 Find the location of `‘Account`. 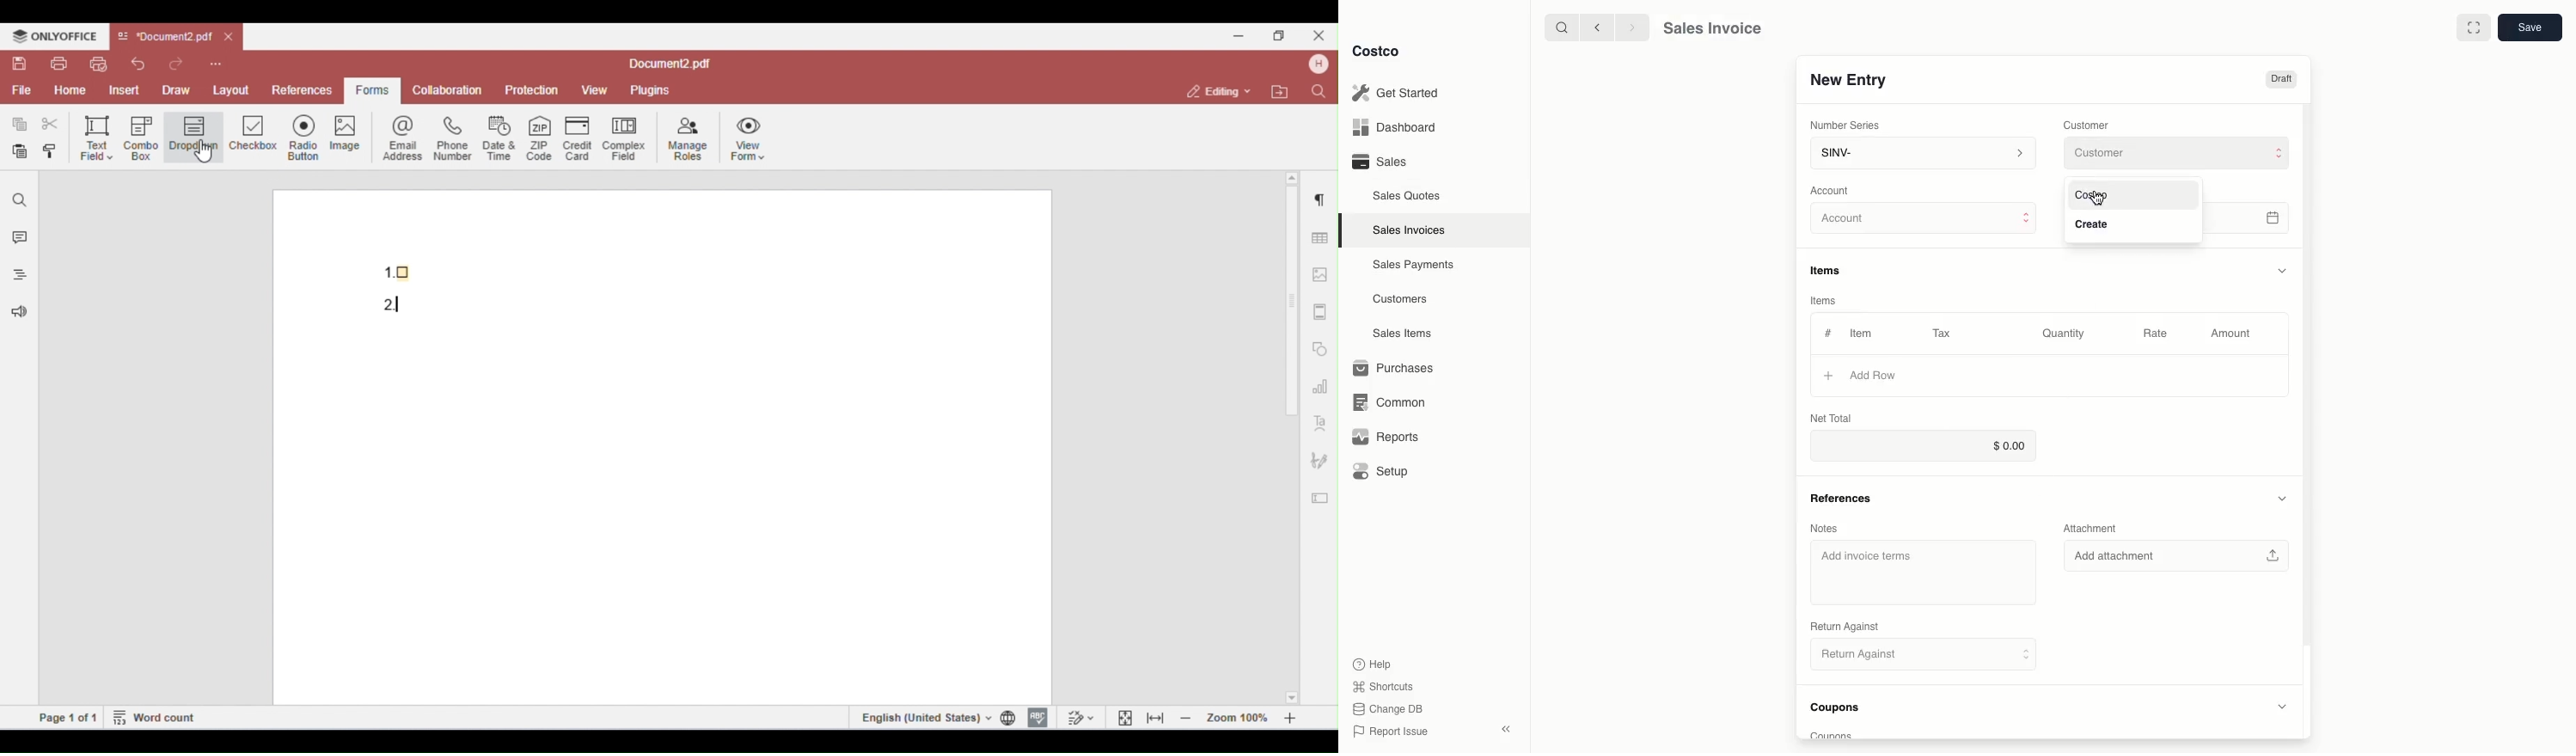

‘Account is located at coordinates (1833, 189).